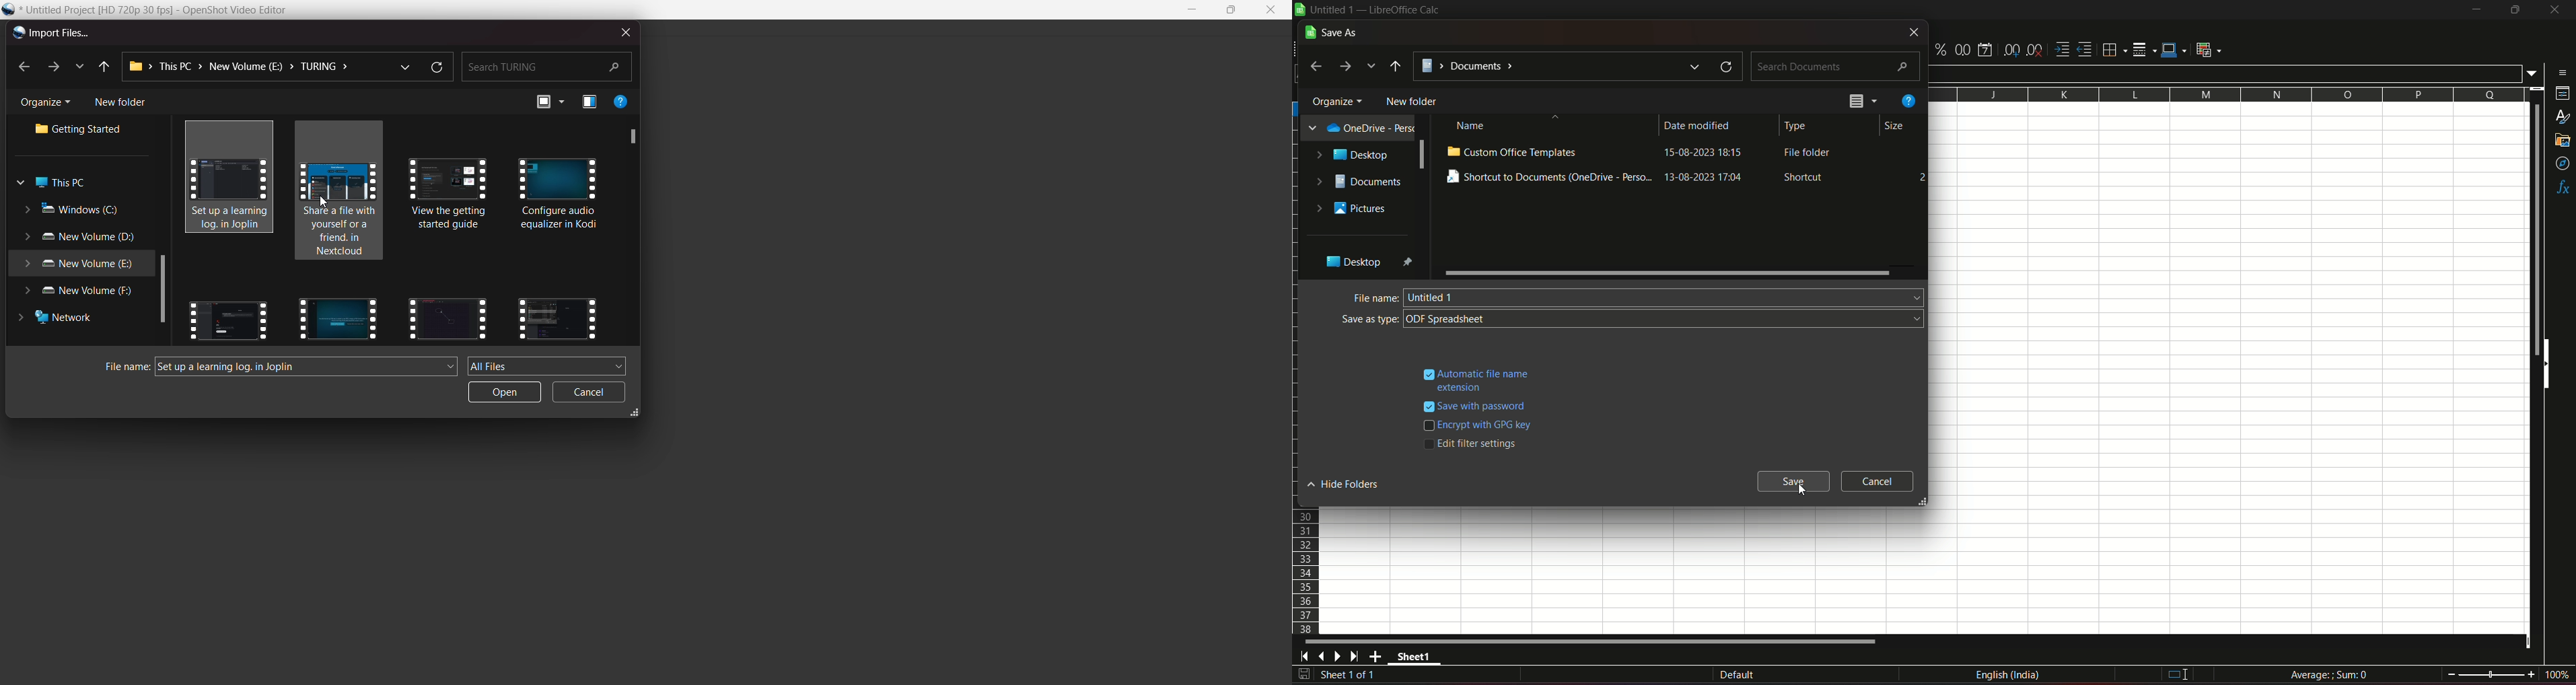 The image size is (2576, 700). What do you see at coordinates (2036, 50) in the screenshot?
I see `delete decimal point` at bounding box center [2036, 50].